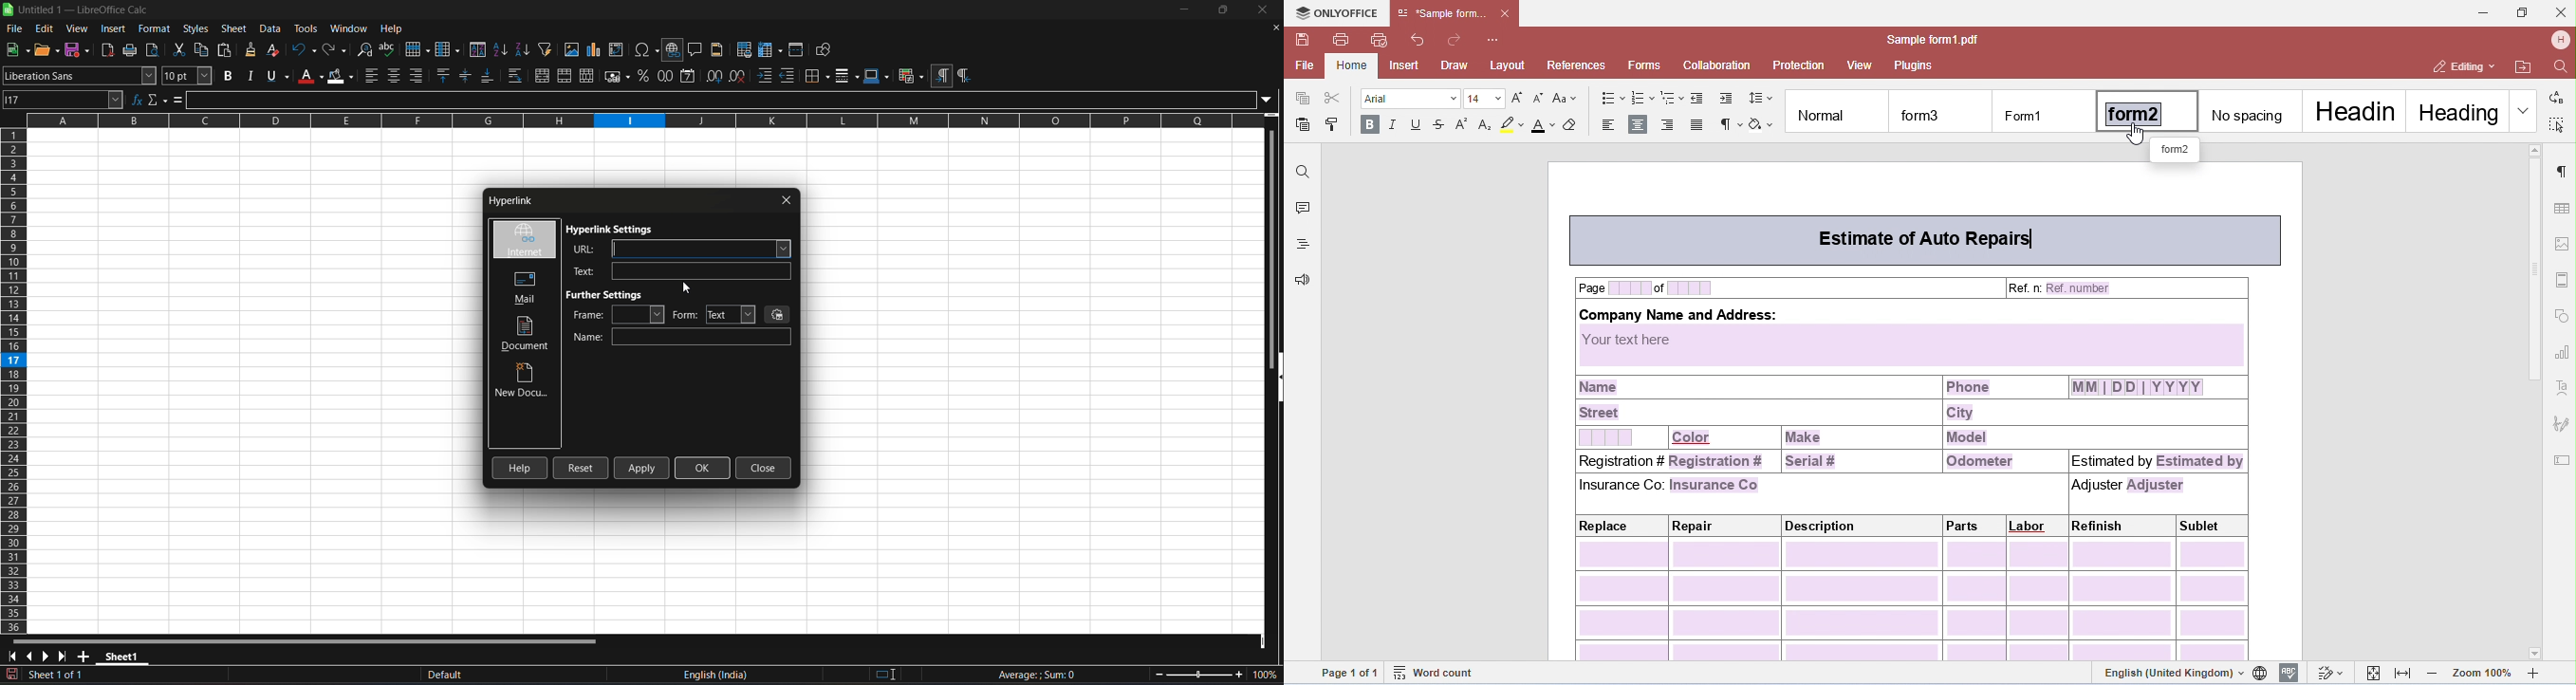  What do you see at coordinates (646, 50) in the screenshot?
I see `insert special charaters` at bounding box center [646, 50].